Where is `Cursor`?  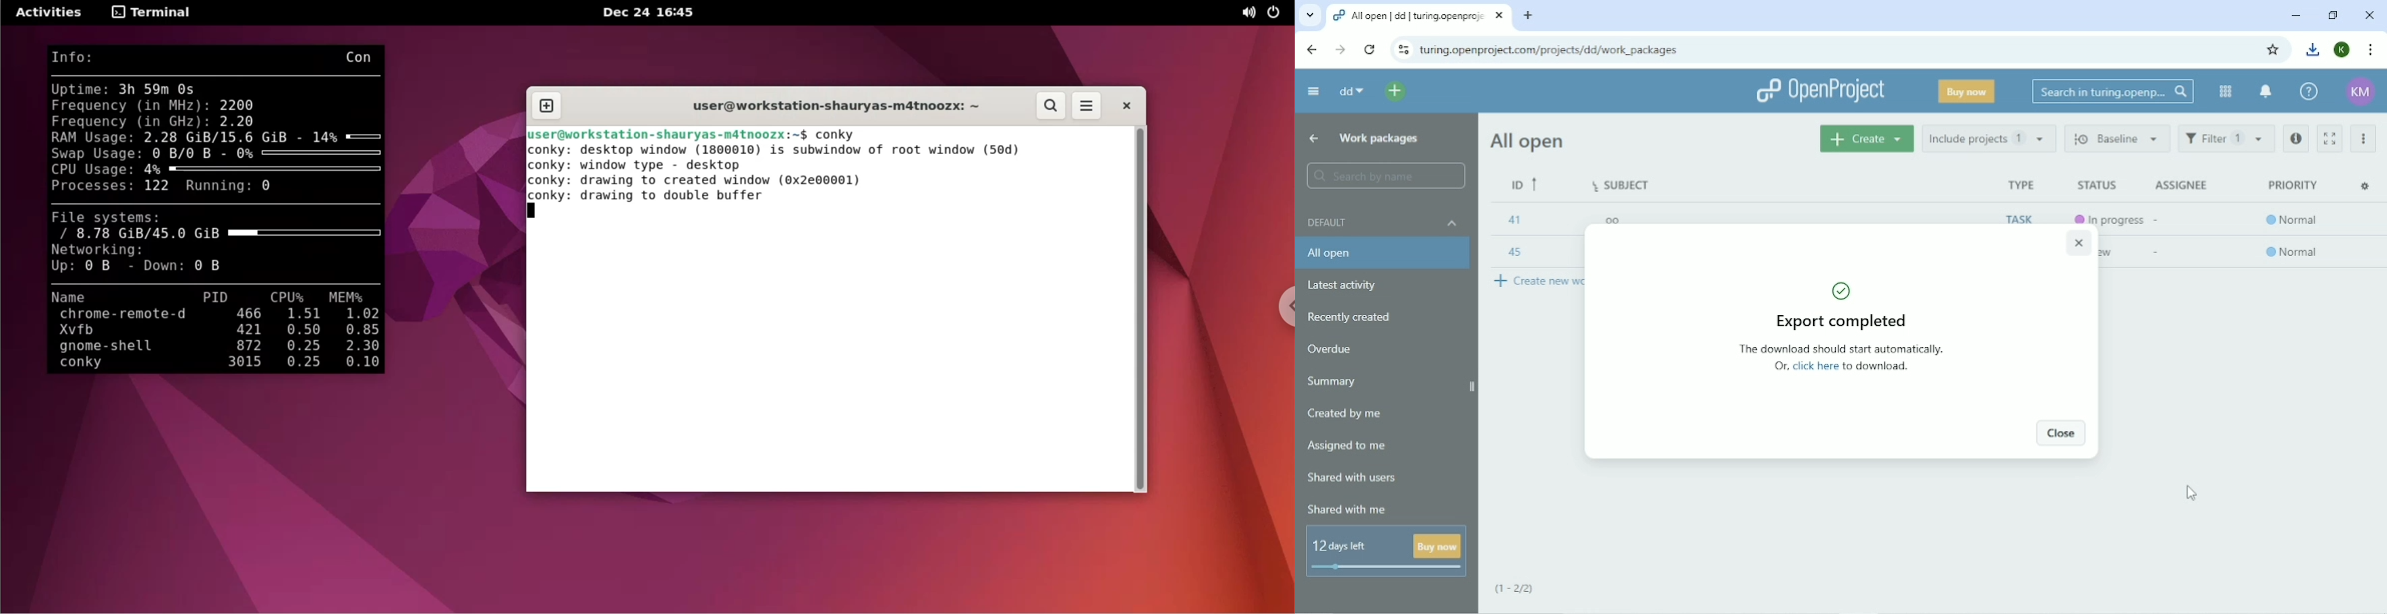 Cursor is located at coordinates (2193, 492).